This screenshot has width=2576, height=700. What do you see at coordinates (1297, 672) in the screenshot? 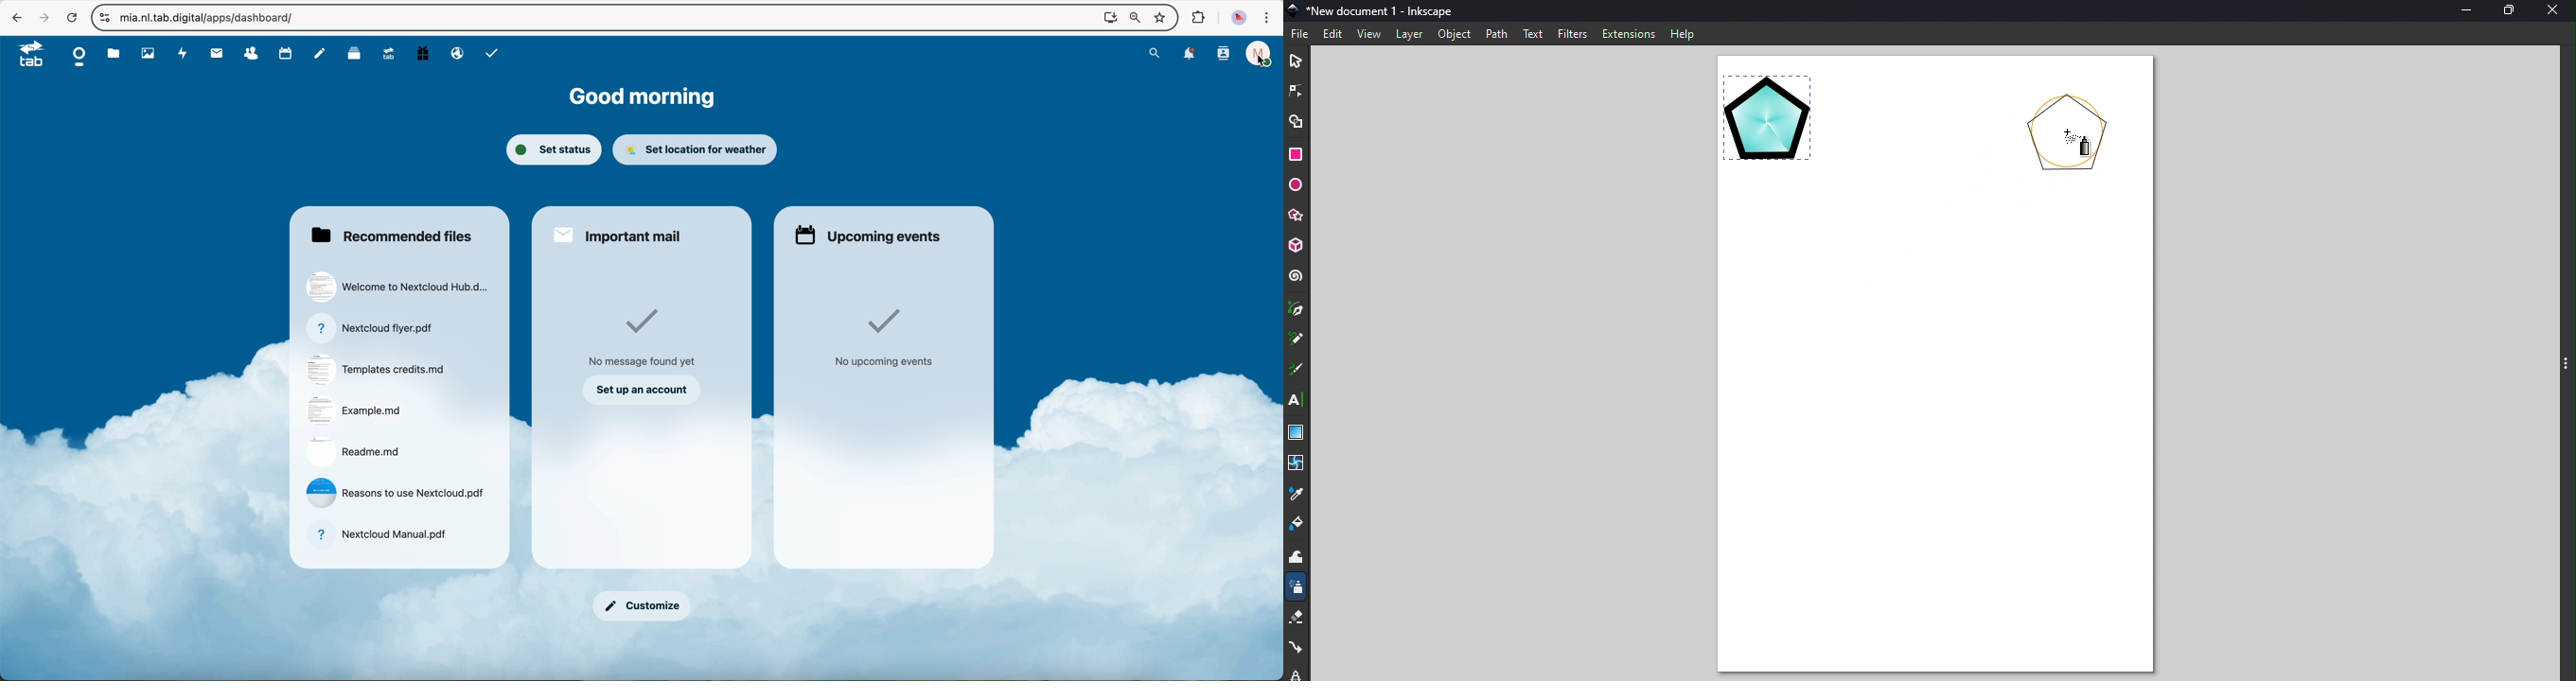
I see `lock` at bounding box center [1297, 672].